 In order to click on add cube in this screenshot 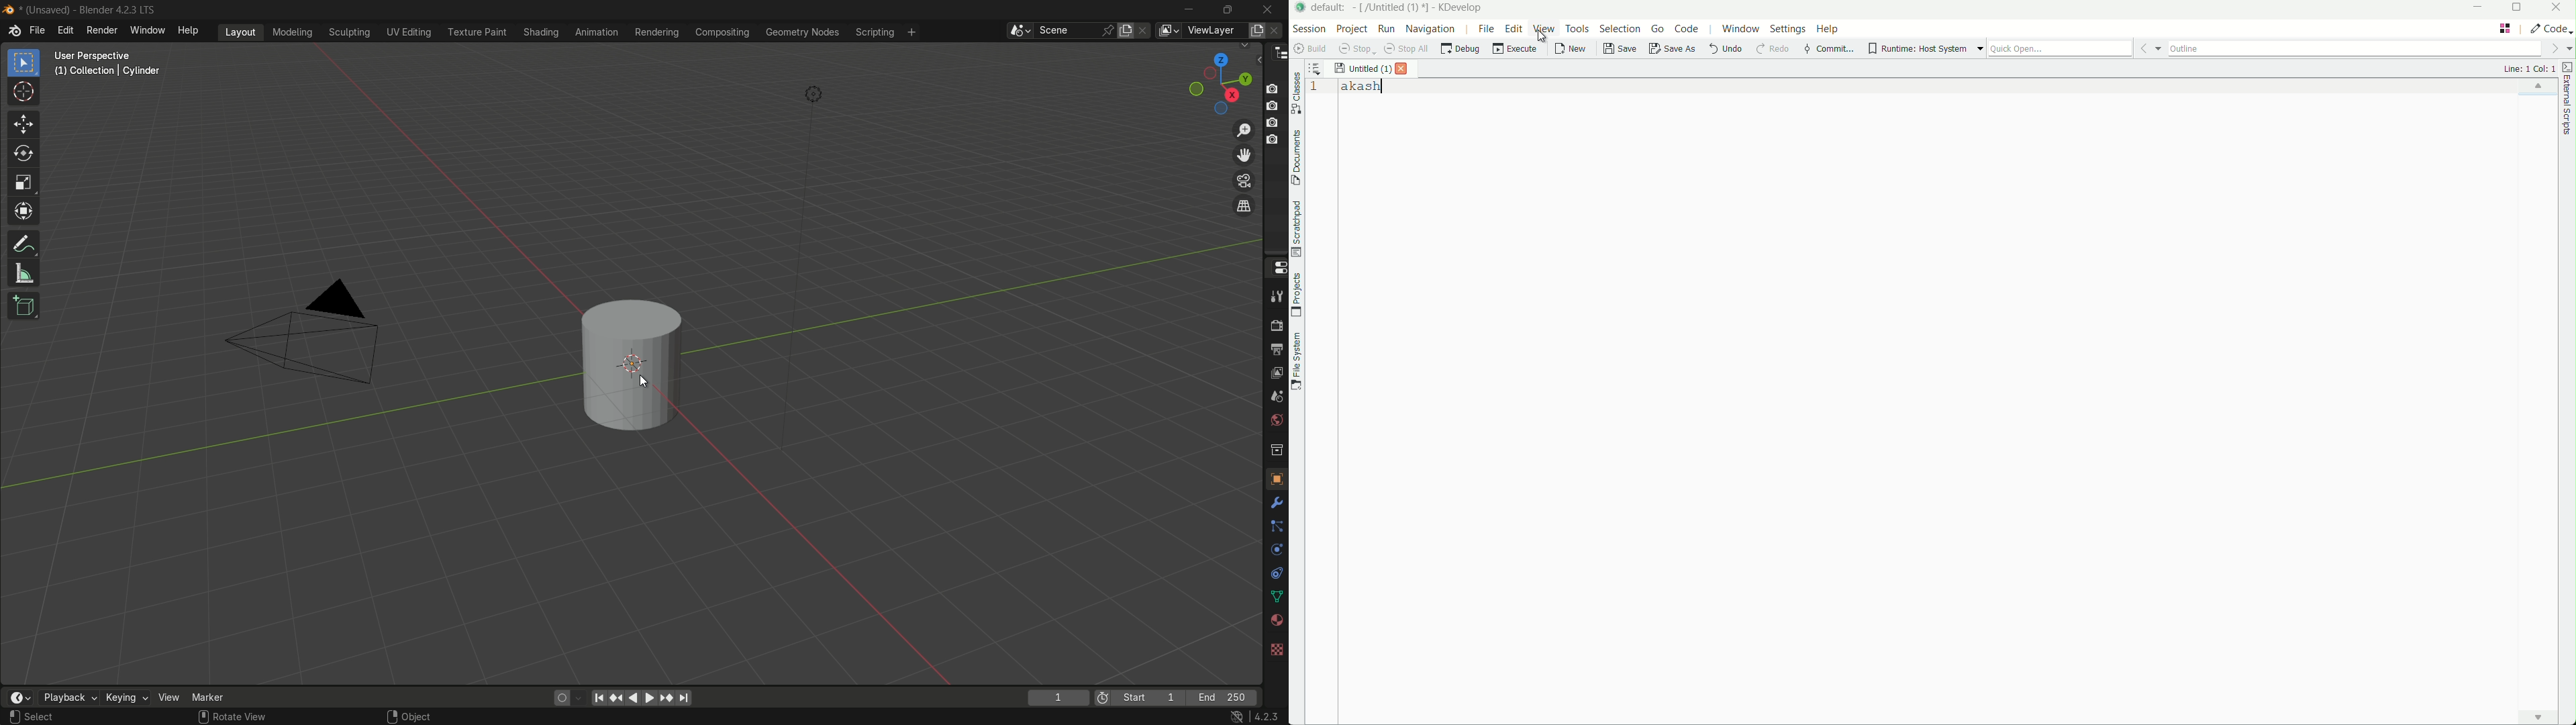, I will do `click(23, 305)`.